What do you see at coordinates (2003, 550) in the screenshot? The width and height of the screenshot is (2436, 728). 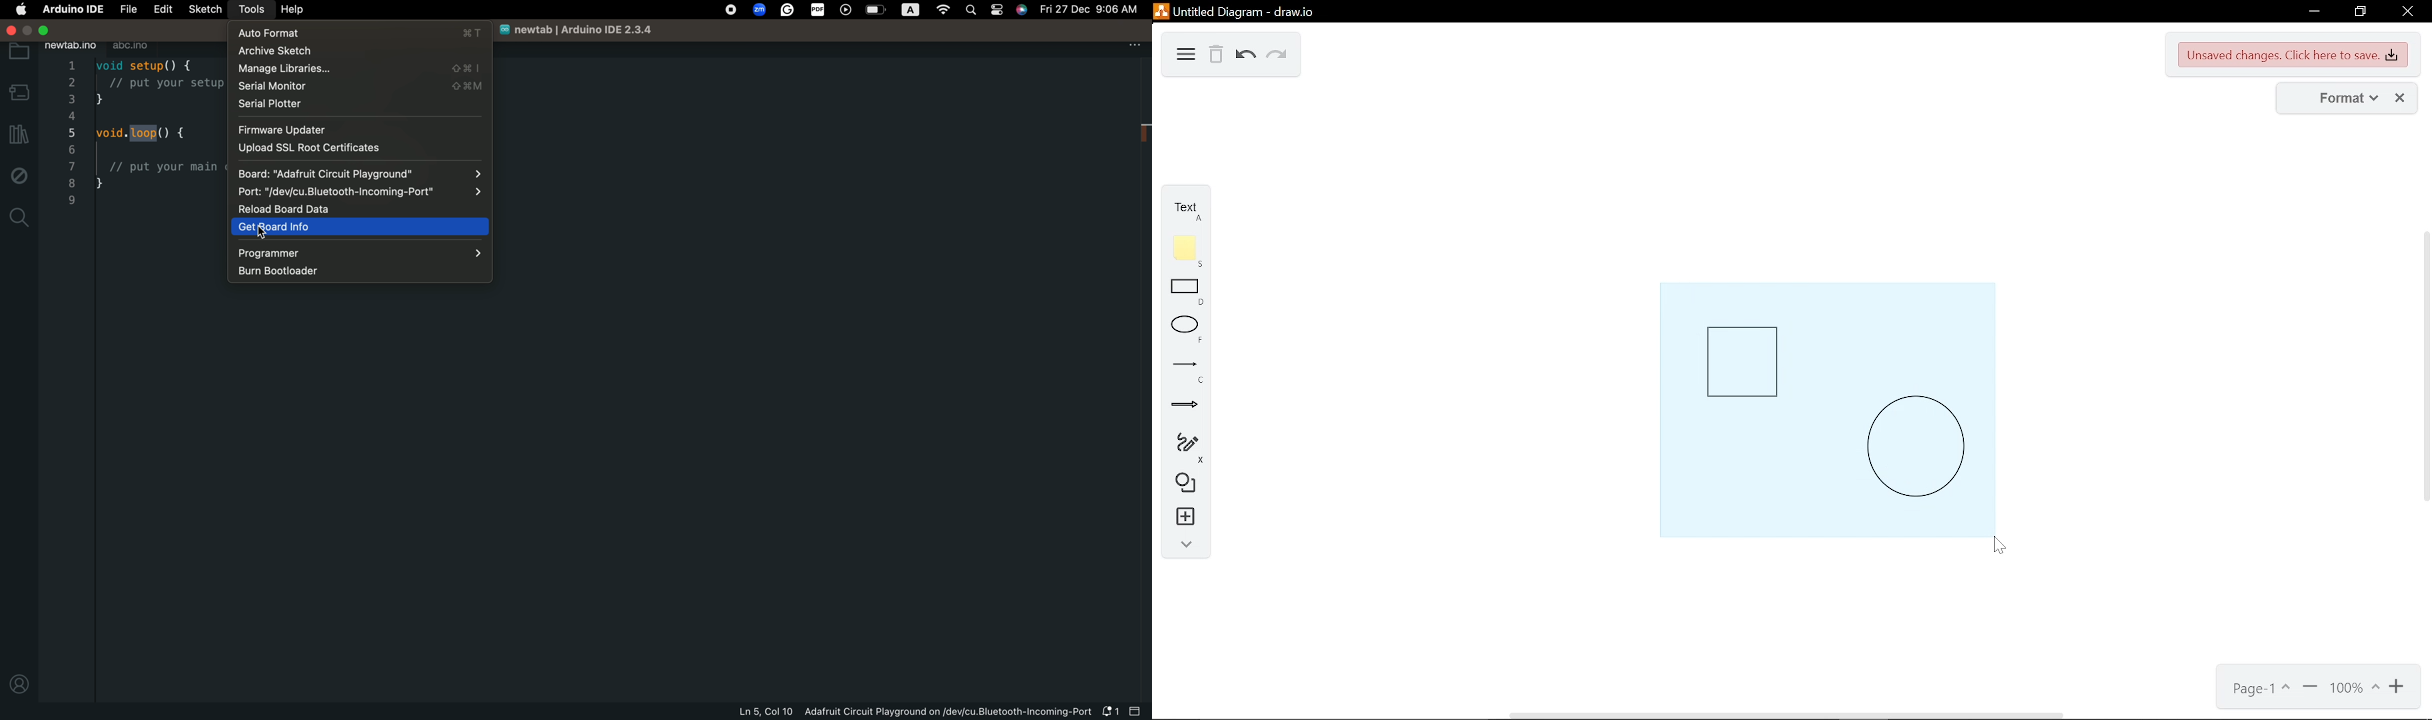 I see `Cursor` at bounding box center [2003, 550].